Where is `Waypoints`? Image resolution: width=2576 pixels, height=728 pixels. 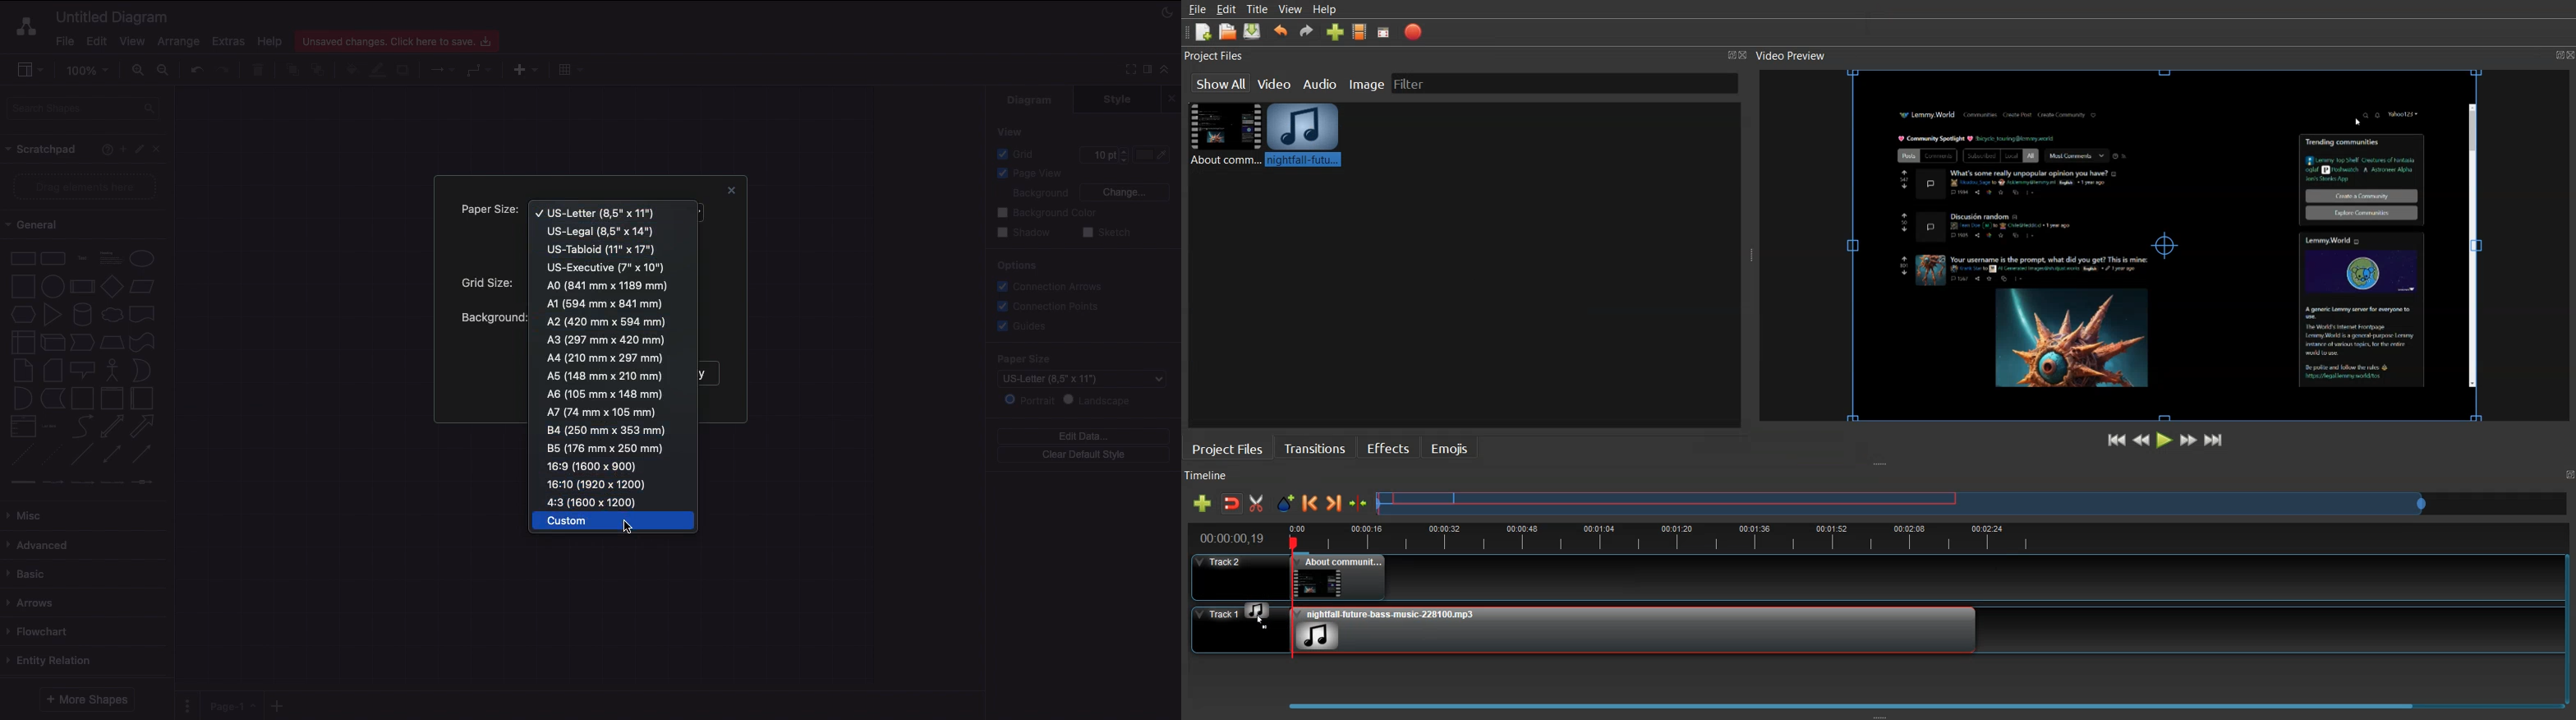
Waypoints is located at coordinates (480, 72).